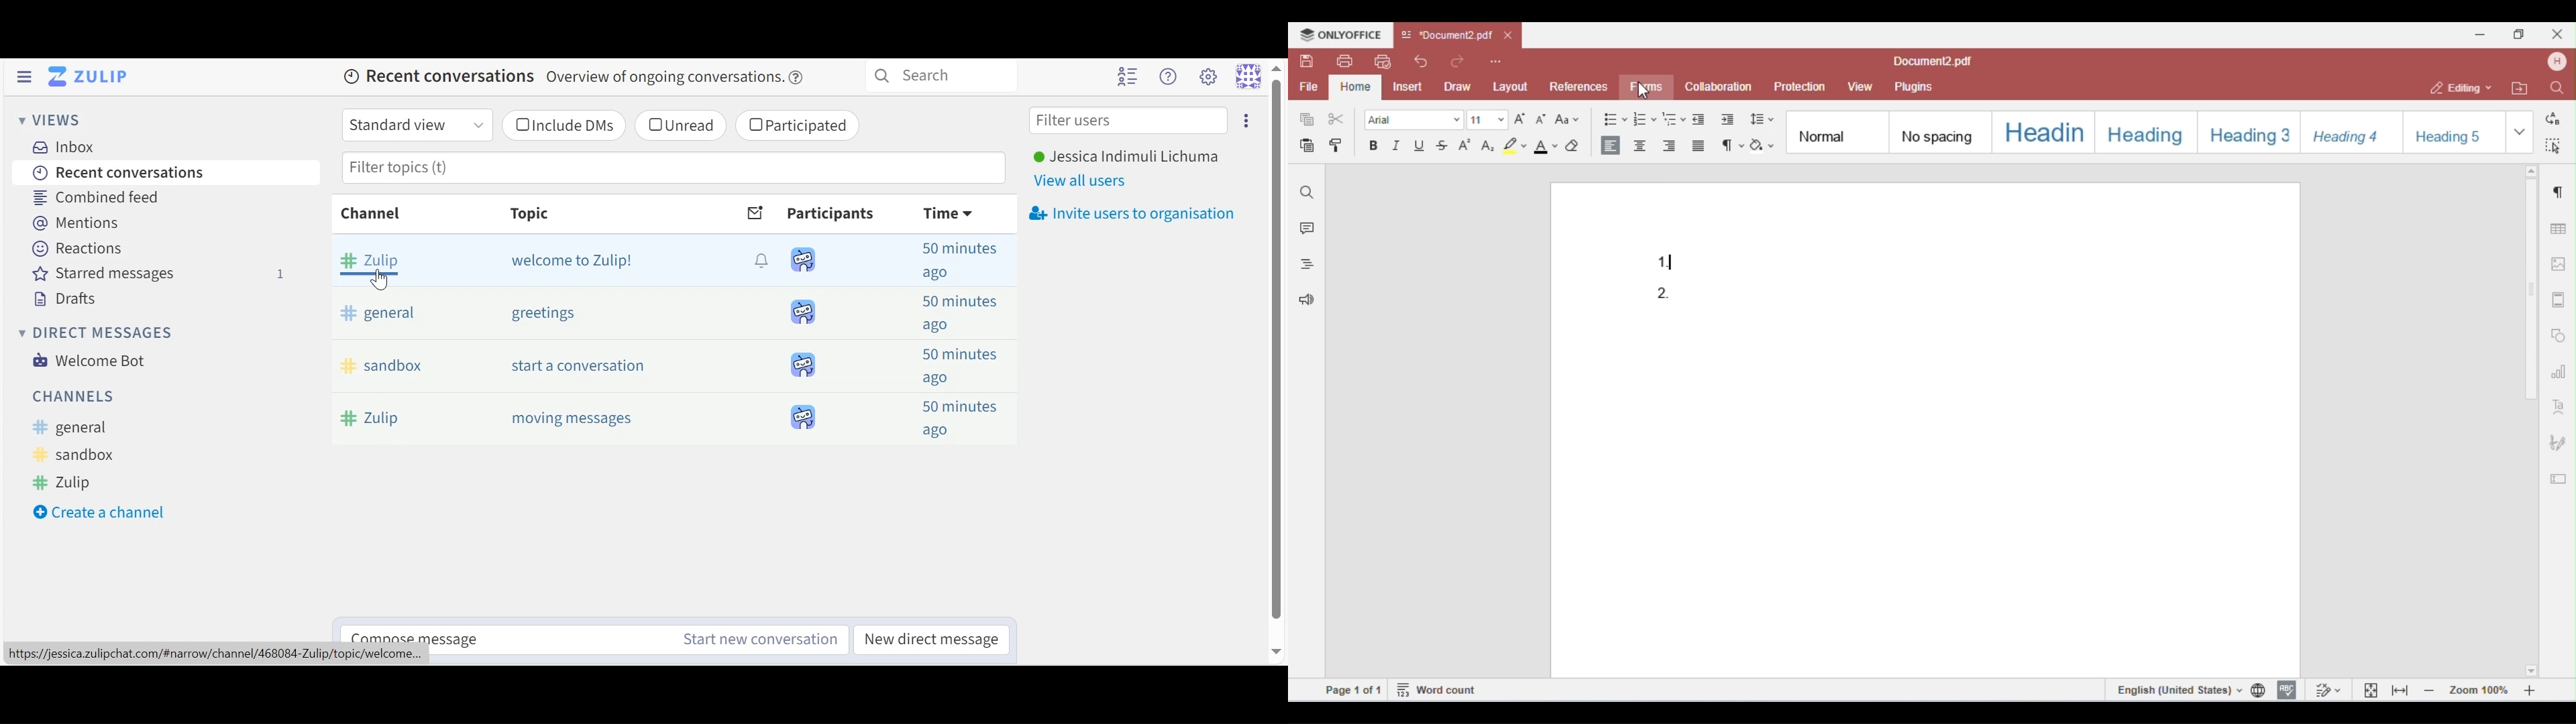 The image size is (2576, 728). I want to click on messages, so click(677, 258).